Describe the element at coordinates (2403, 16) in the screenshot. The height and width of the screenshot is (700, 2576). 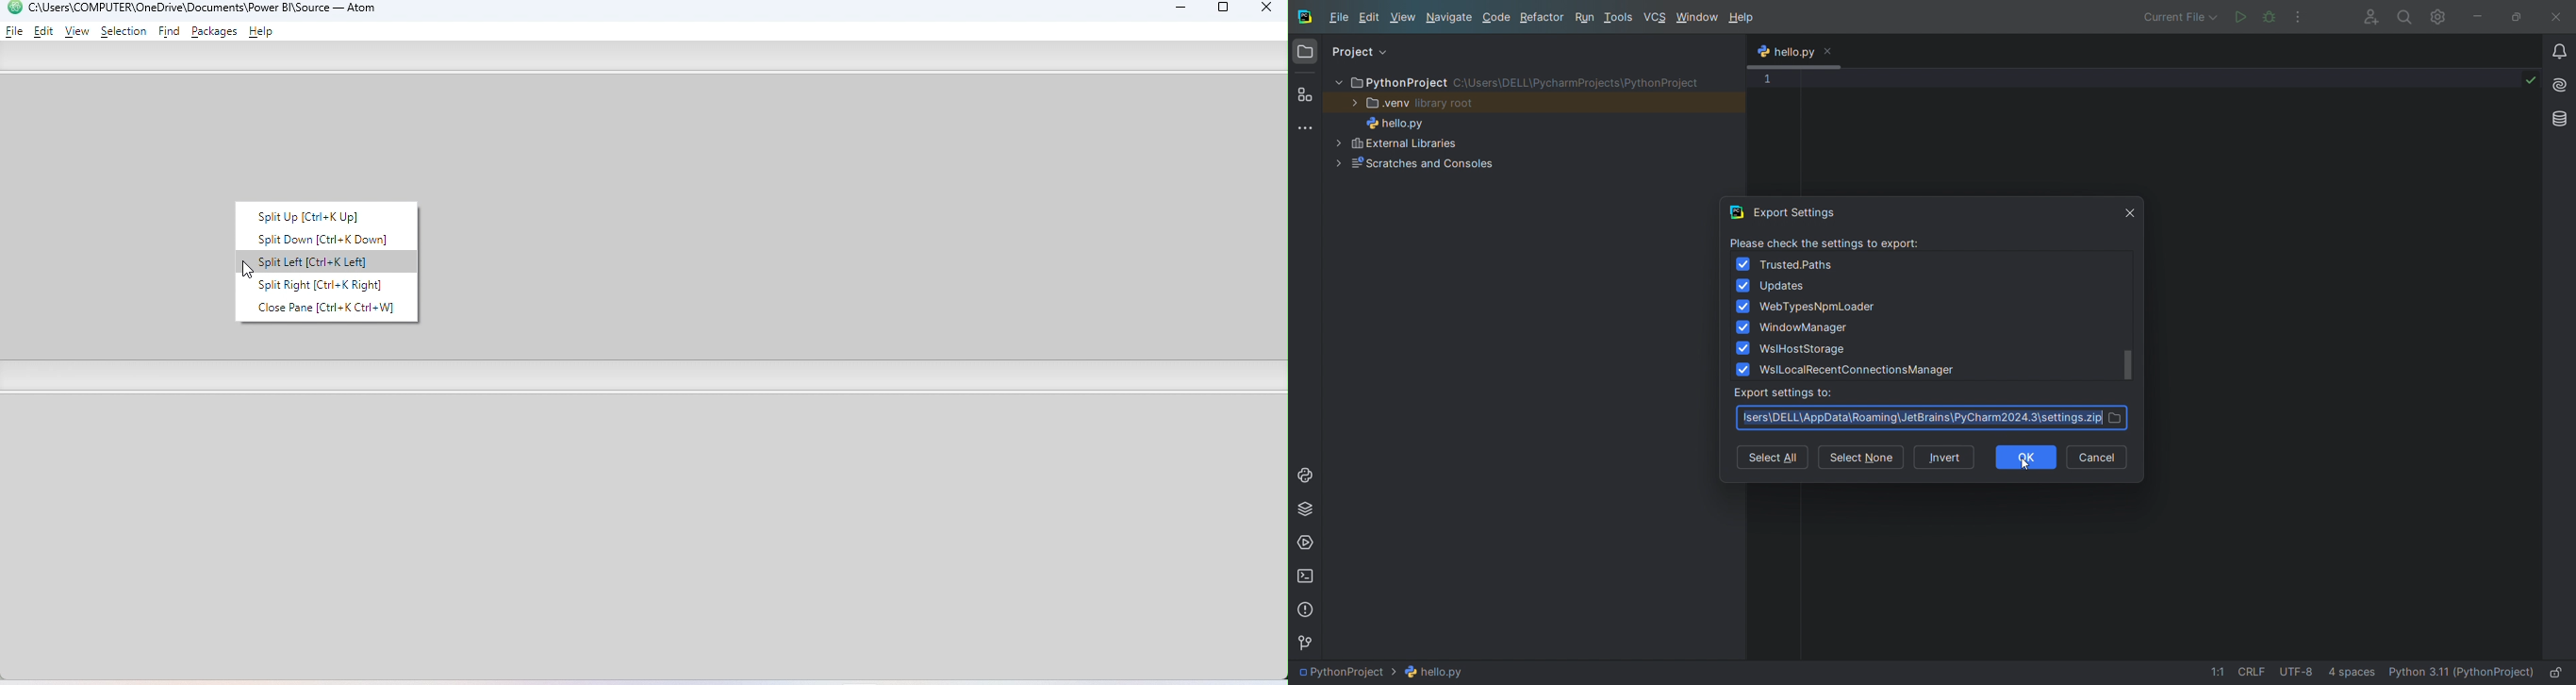
I see `search` at that location.